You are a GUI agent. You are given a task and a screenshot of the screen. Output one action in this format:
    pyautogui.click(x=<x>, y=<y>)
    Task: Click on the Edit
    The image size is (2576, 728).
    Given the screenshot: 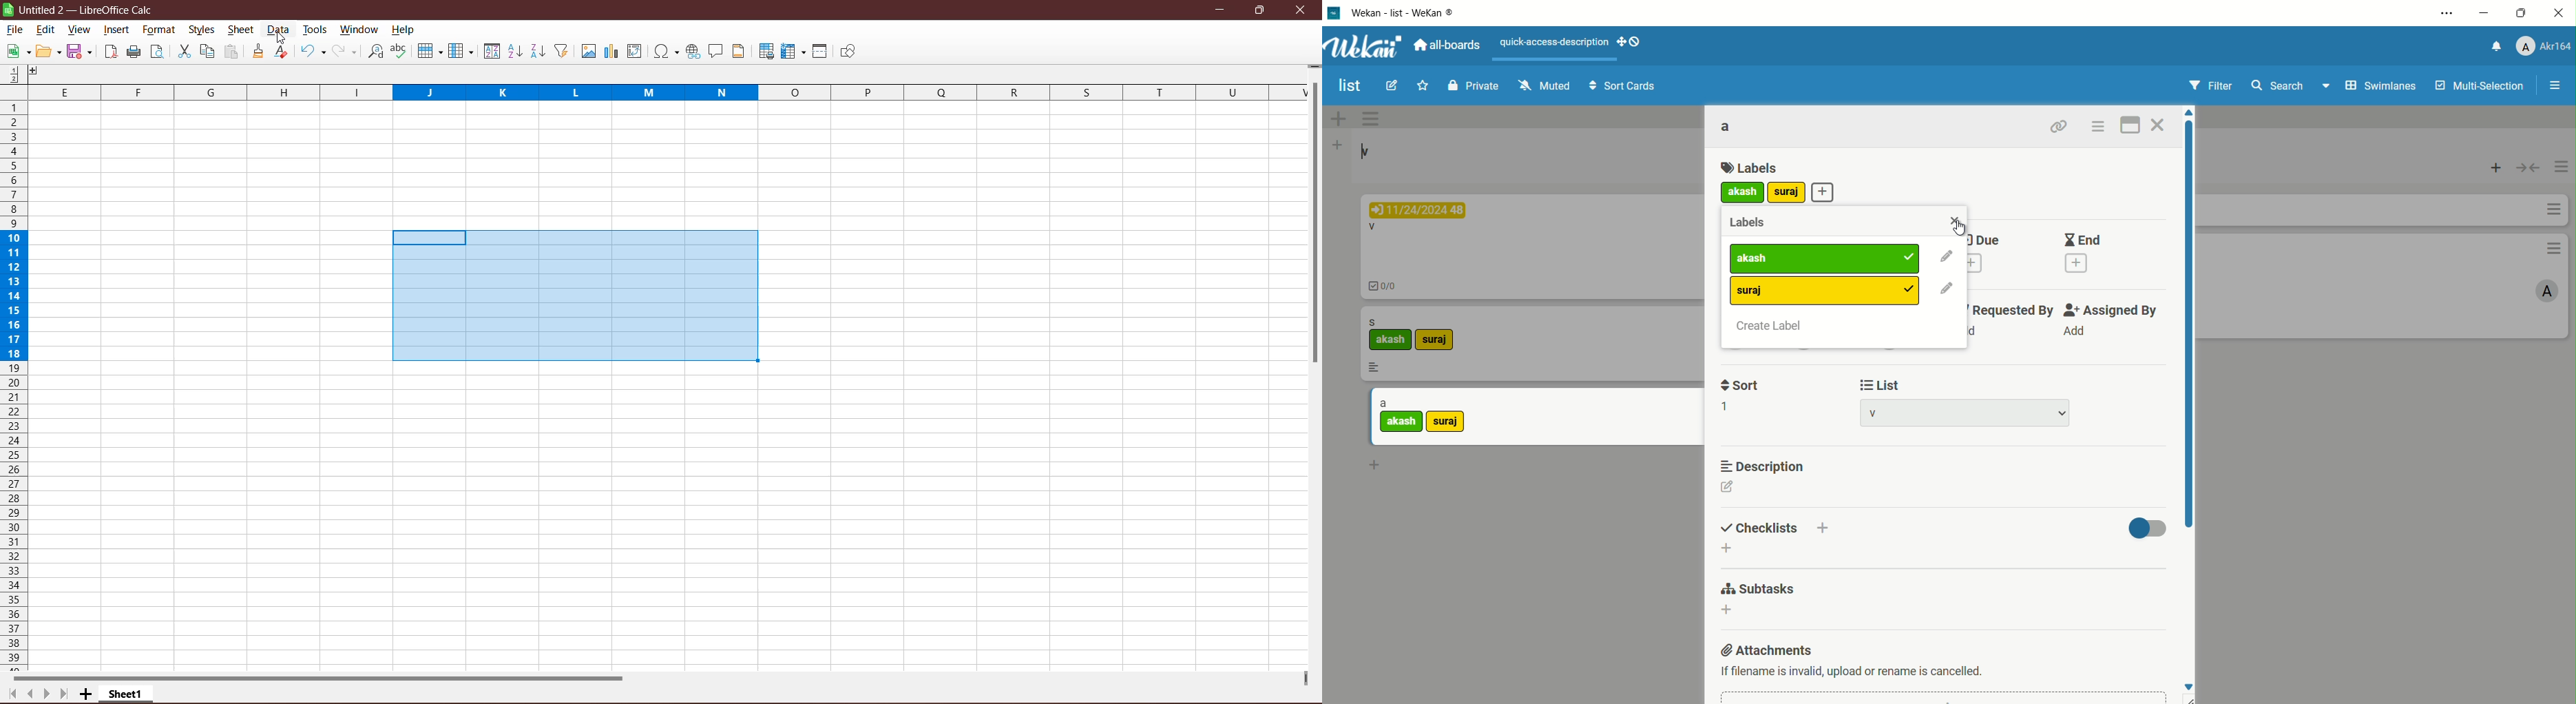 What is the action you would take?
    pyautogui.click(x=46, y=31)
    